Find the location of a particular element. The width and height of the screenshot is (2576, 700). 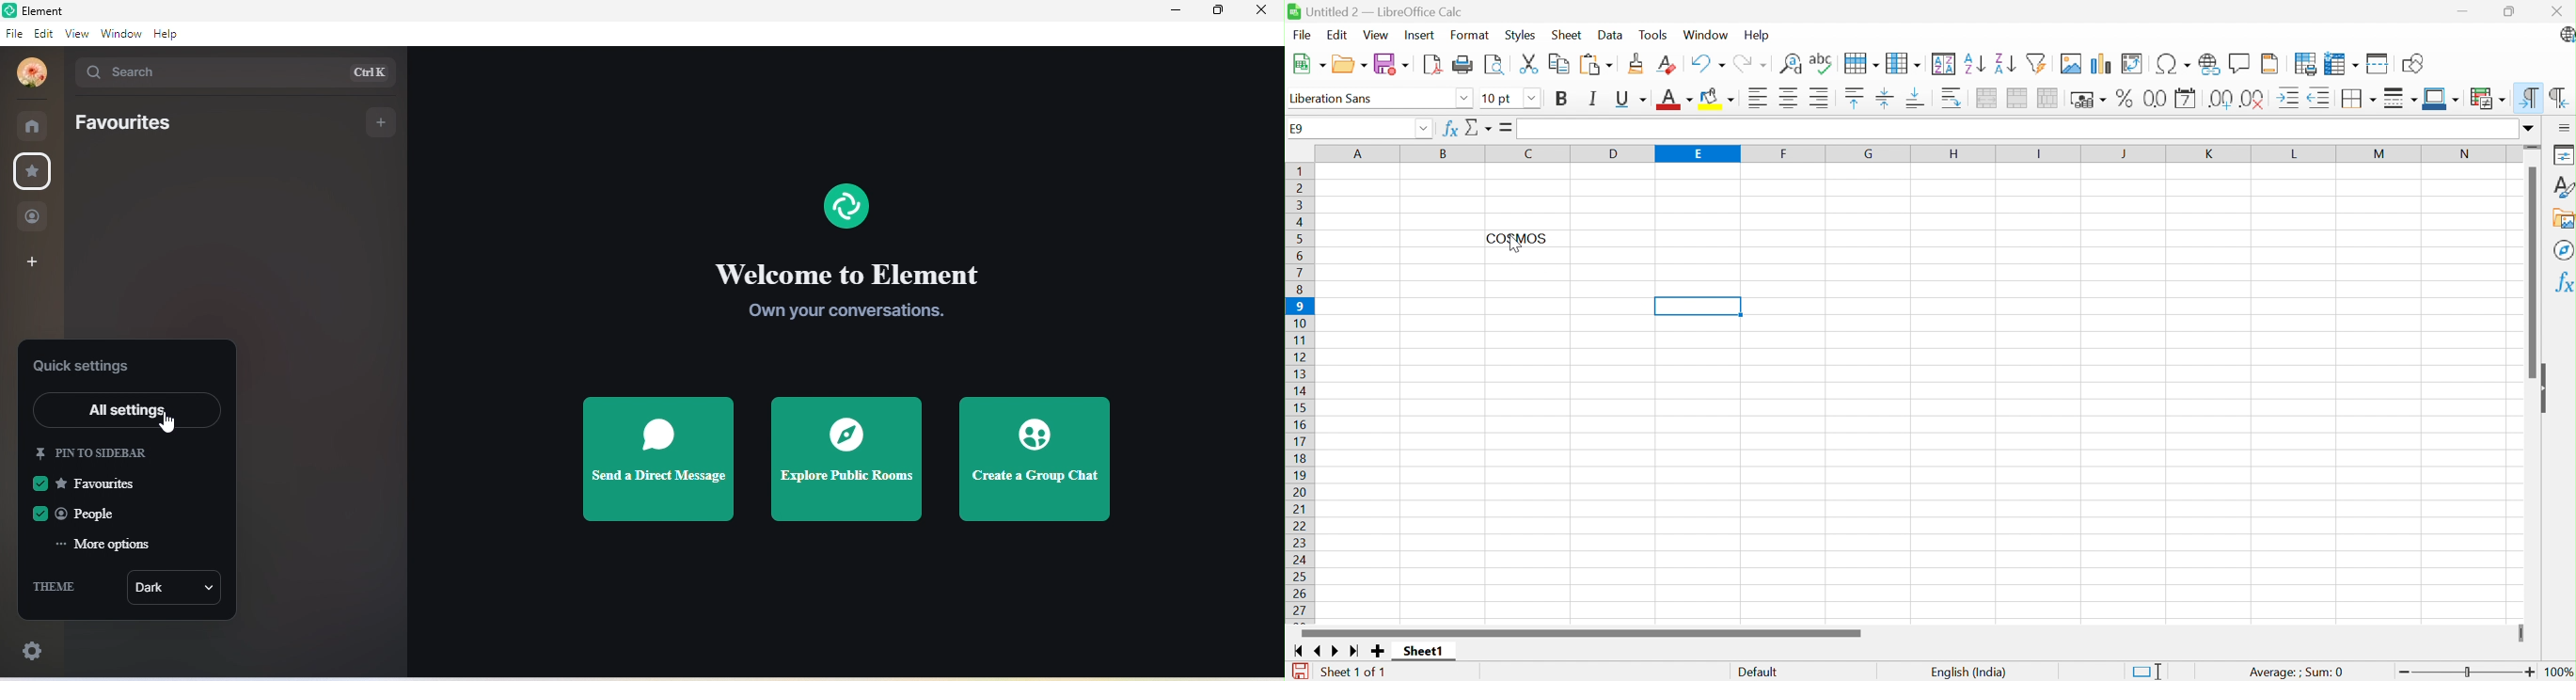

welcome to element own your conversation is located at coordinates (850, 295).